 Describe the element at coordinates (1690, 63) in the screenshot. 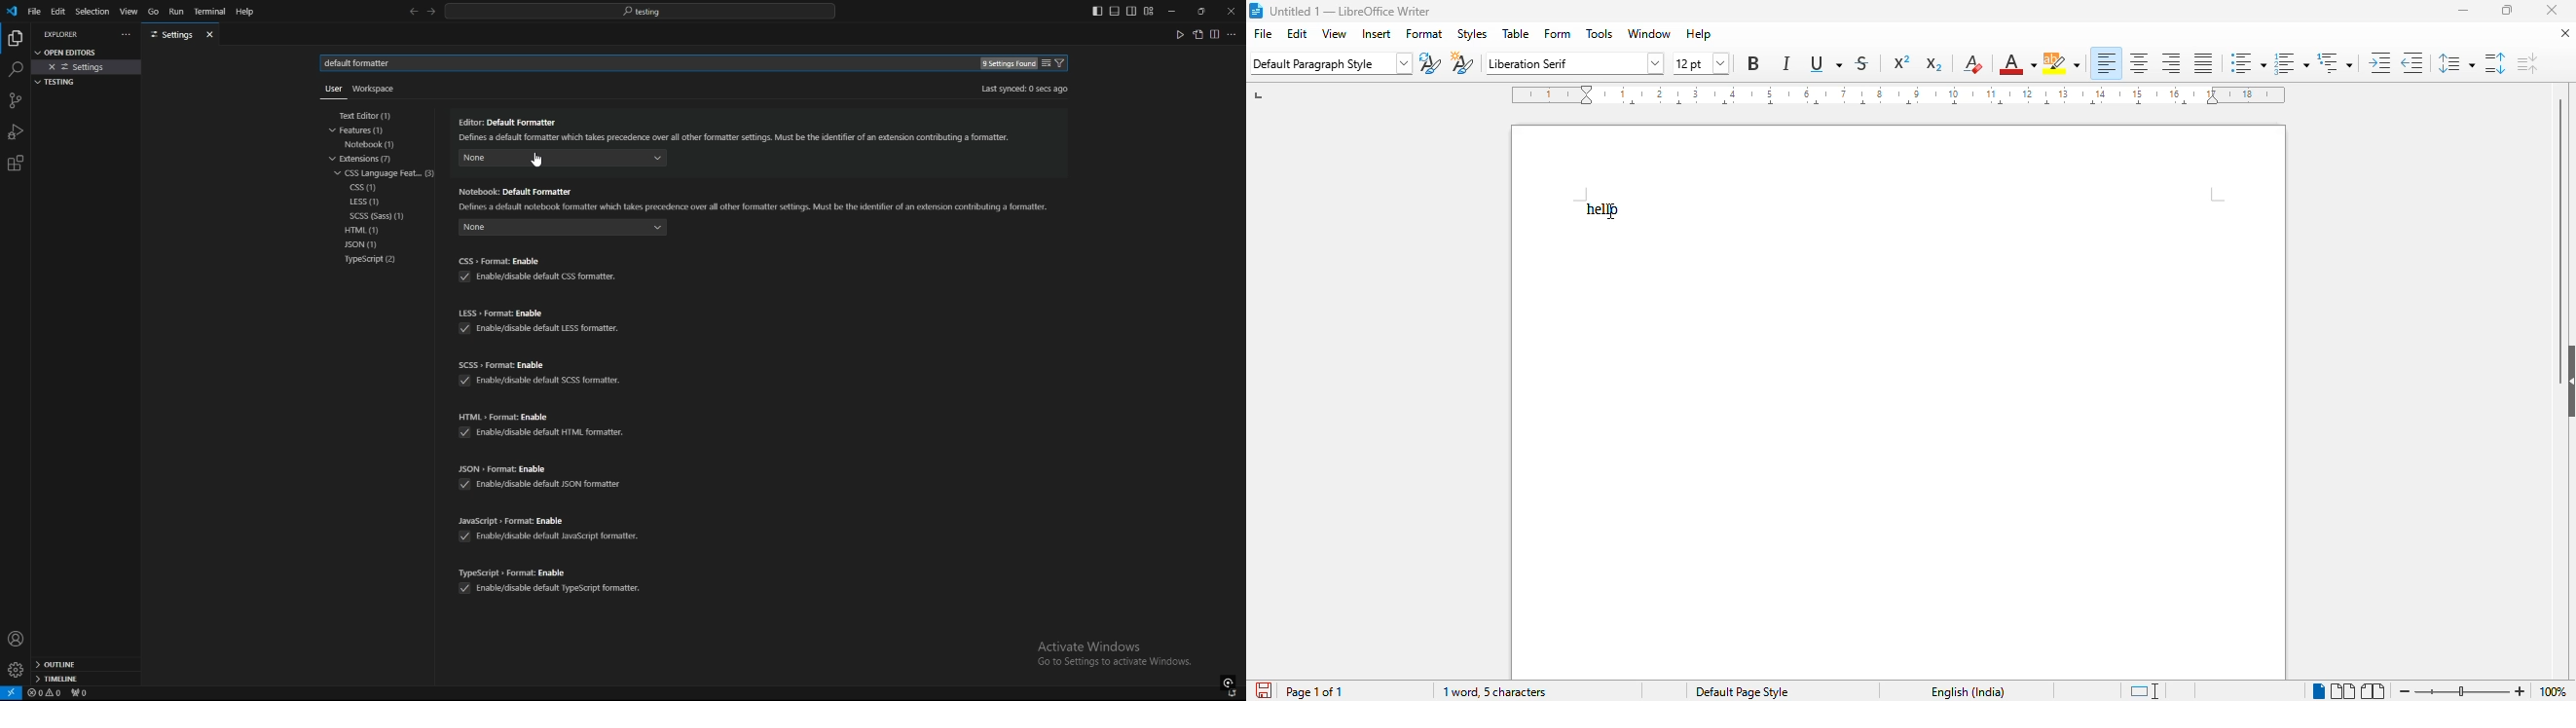

I see `12 ptd` at that location.